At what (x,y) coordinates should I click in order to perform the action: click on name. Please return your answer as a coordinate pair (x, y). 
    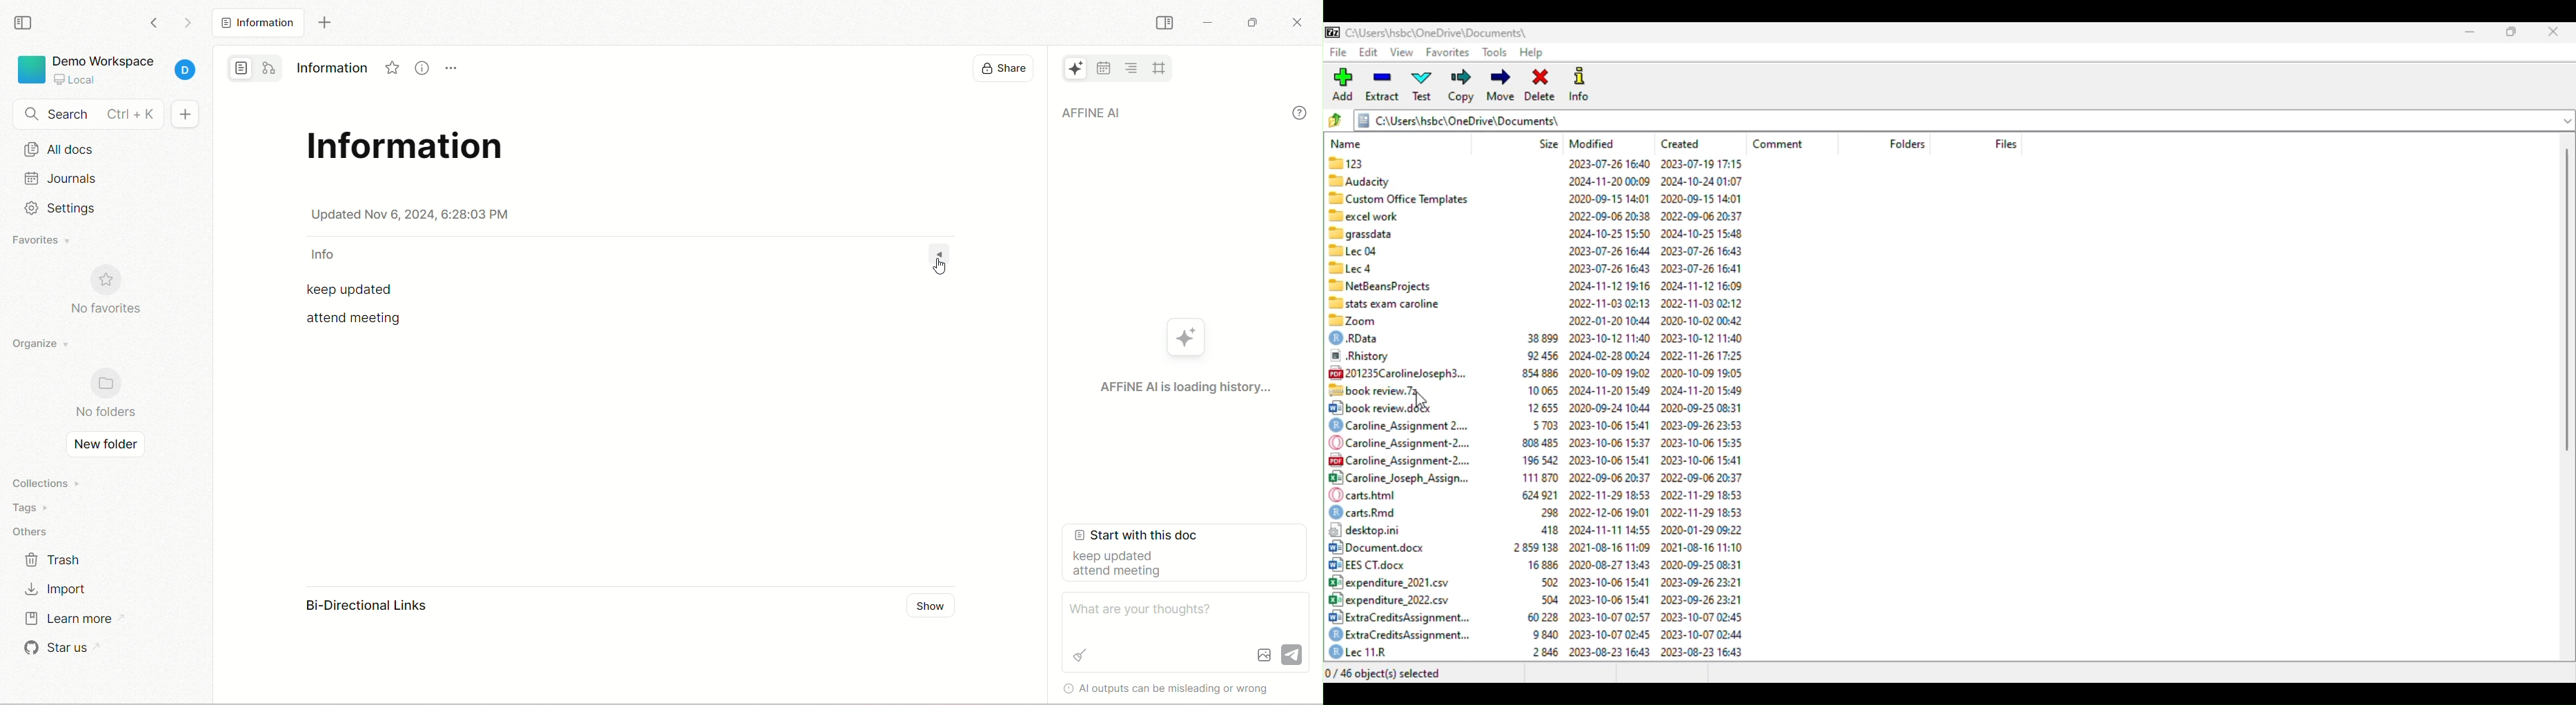
    Looking at the image, I should click on (1347, 144).